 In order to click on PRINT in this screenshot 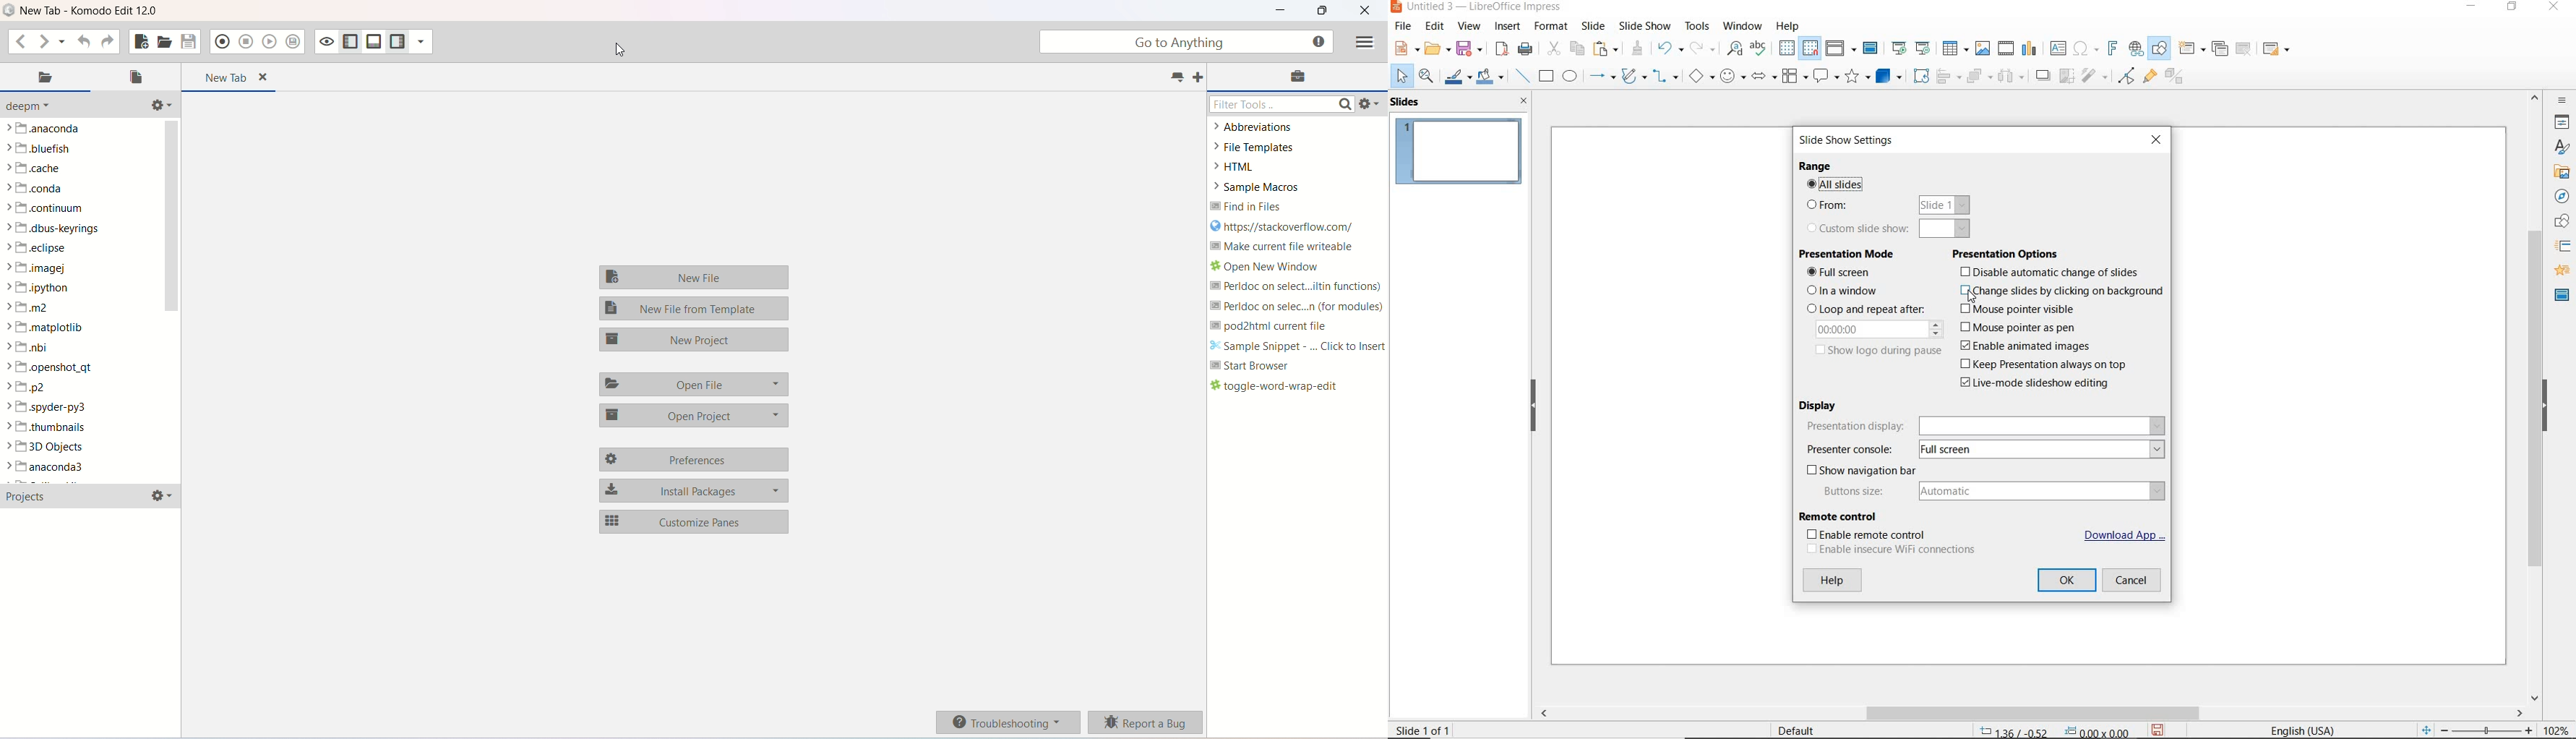, I will do `click(1526, 50)`.